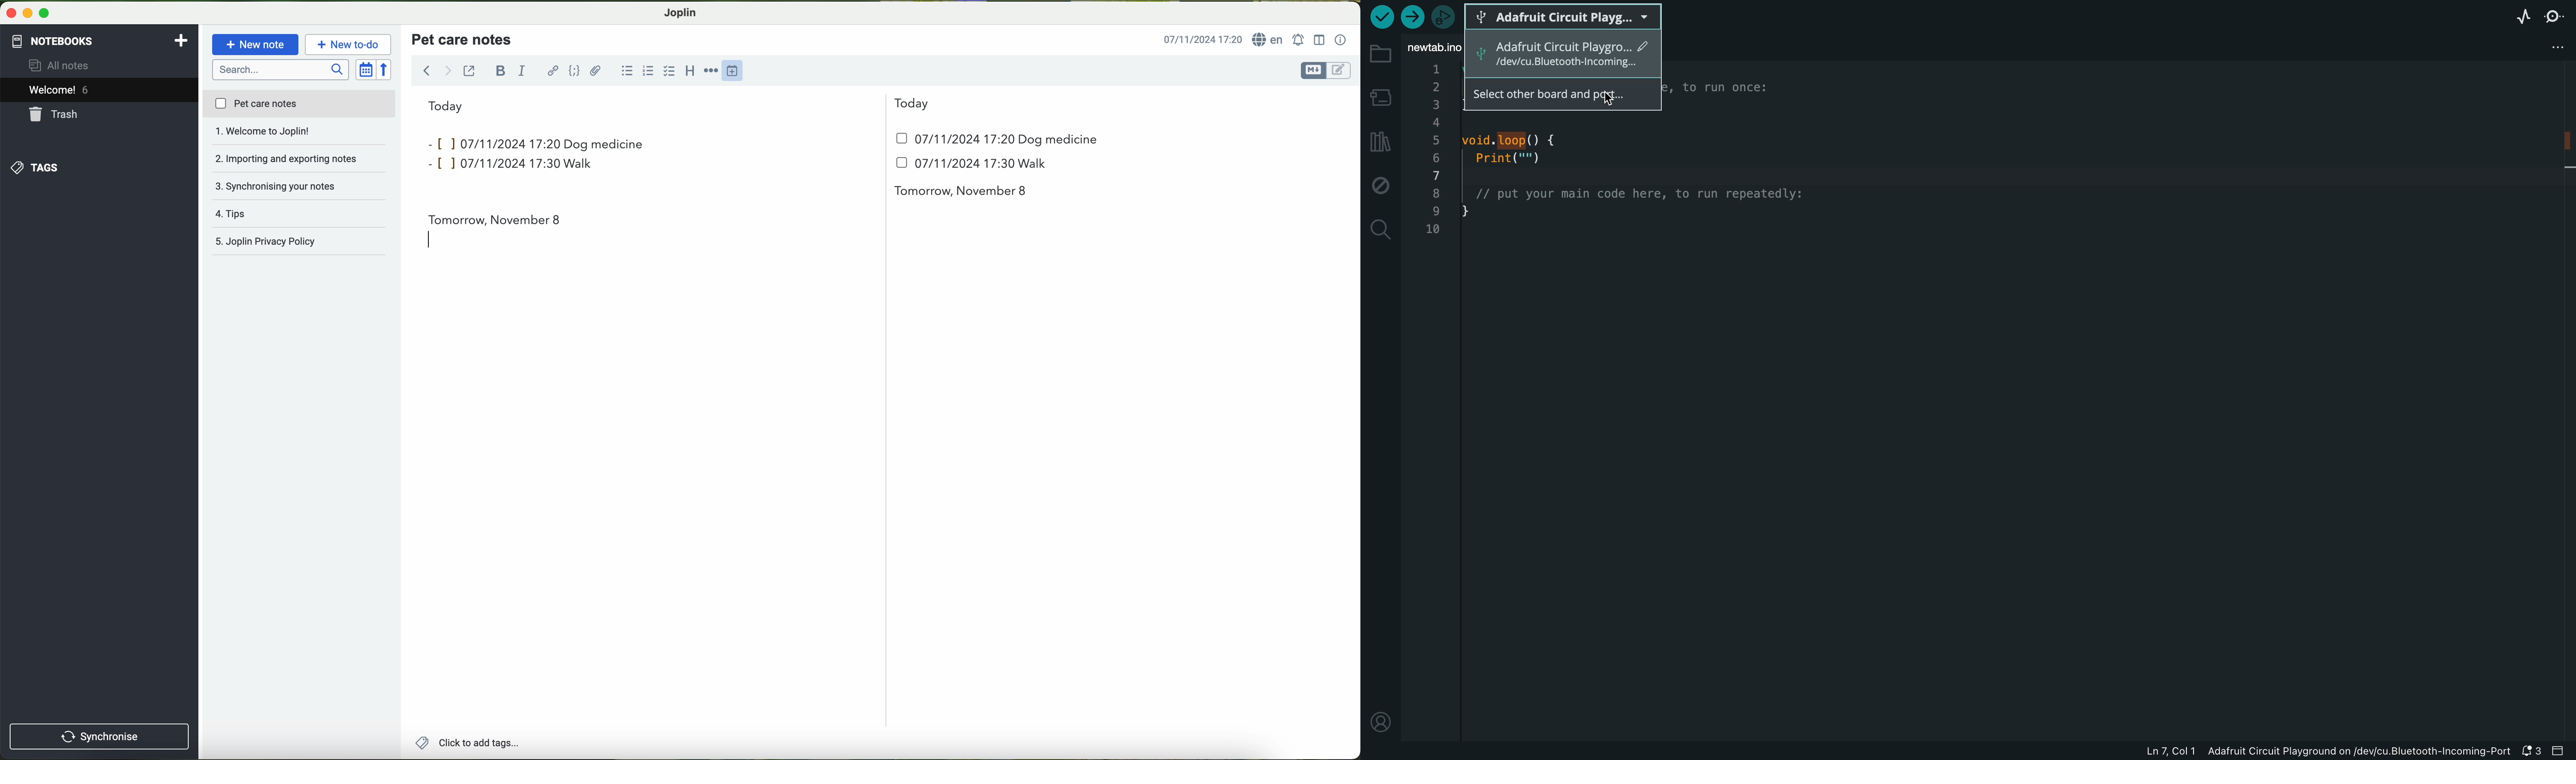  What do you see at coordinates (1380, 140) in the screenshot?
I see `library manager` at bounding box center [1380, 140].